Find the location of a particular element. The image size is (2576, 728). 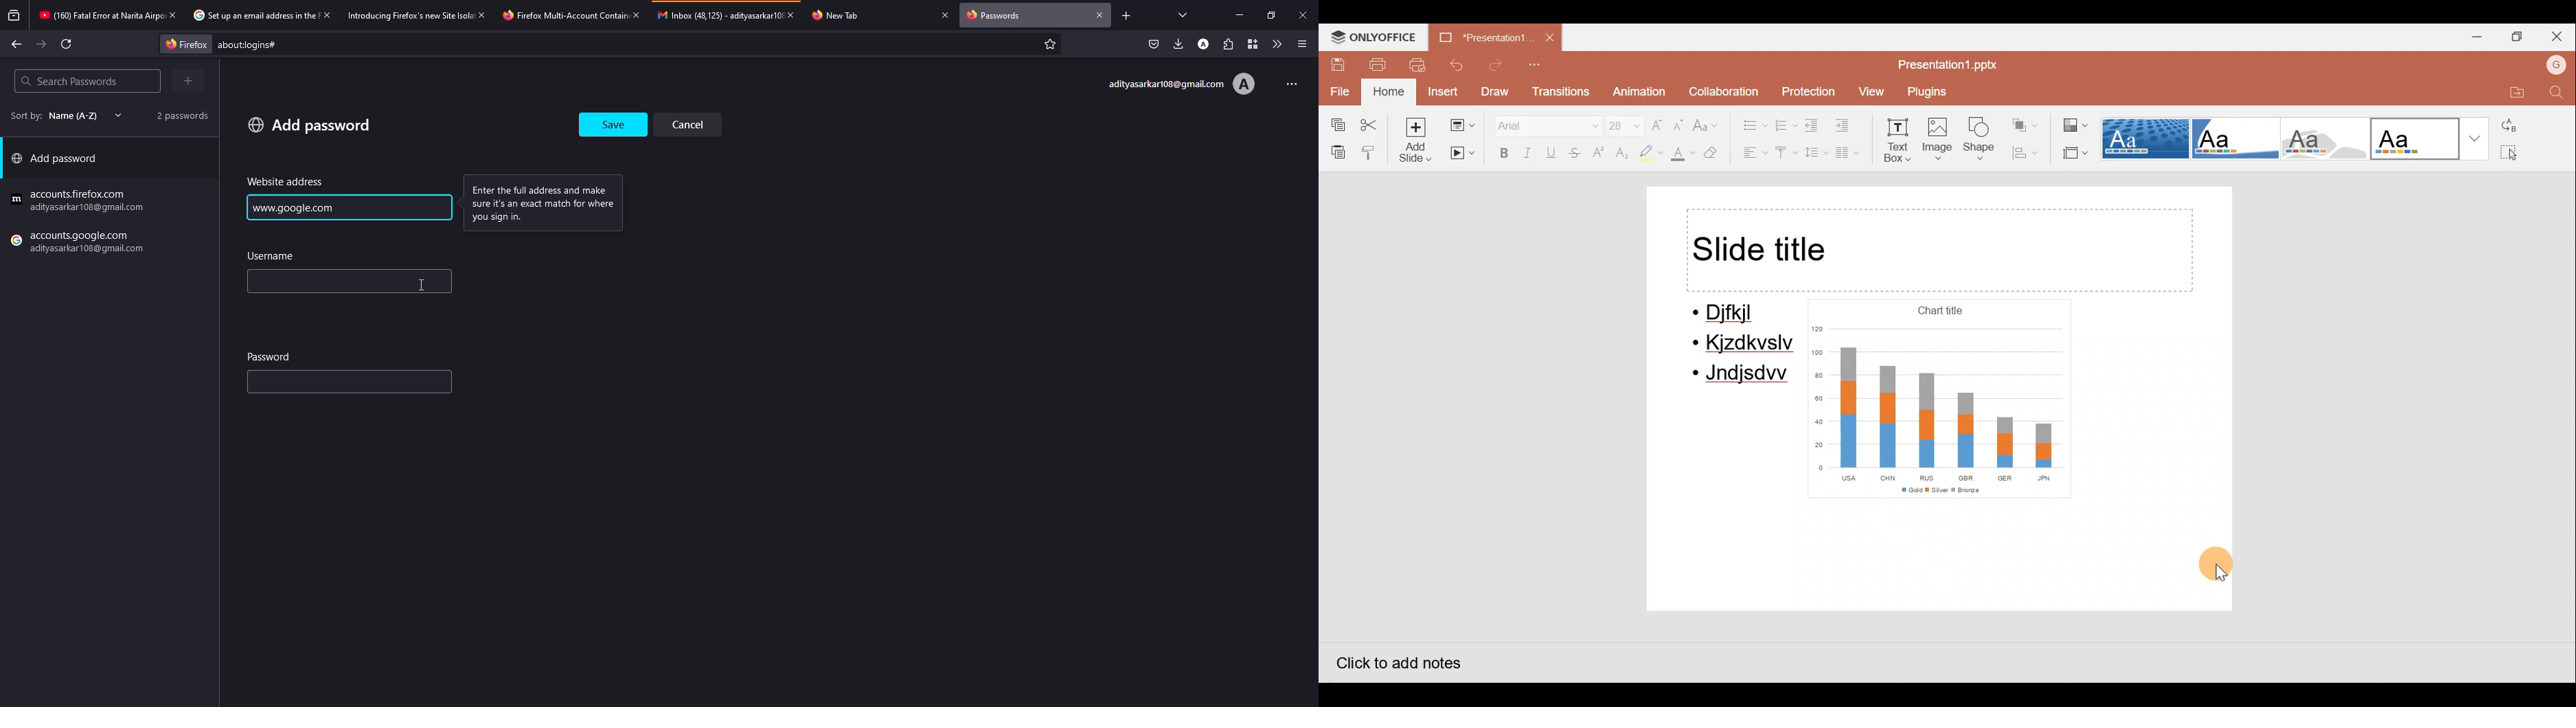

save to pocket is located at coordinates (1154, 44).